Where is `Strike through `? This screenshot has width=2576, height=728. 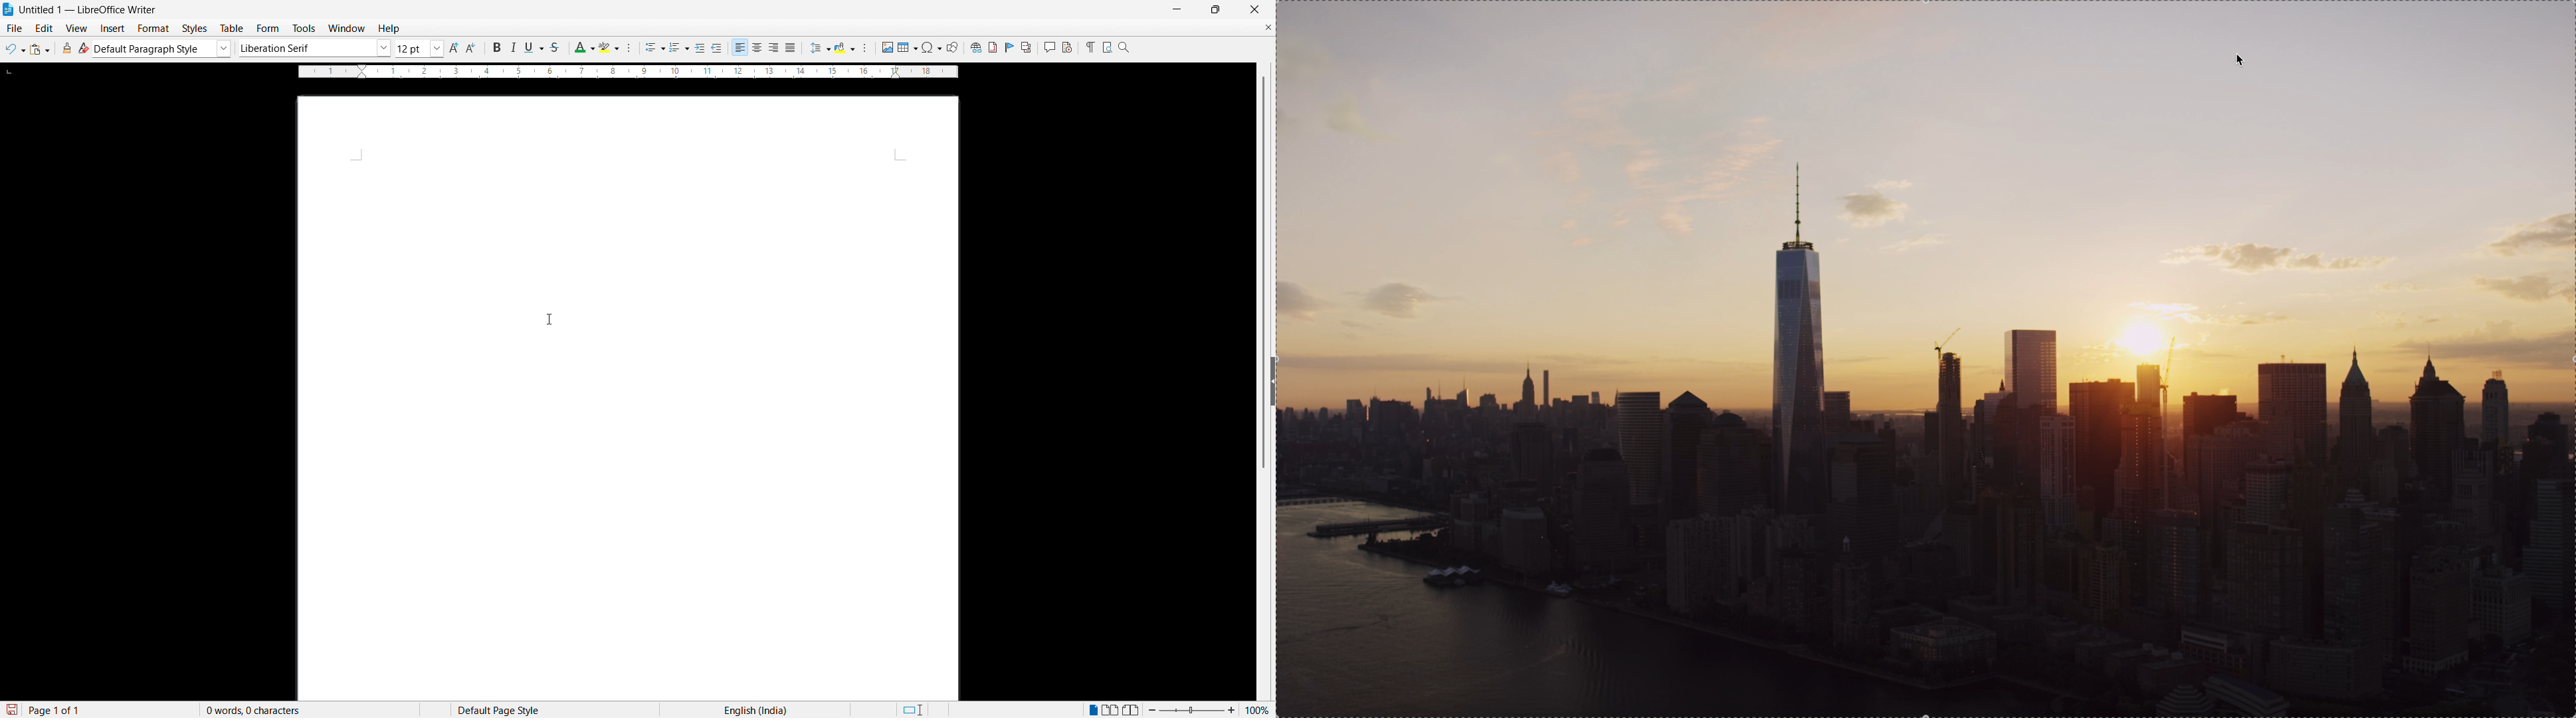
Strike through  is located at coordinates (554, 47).